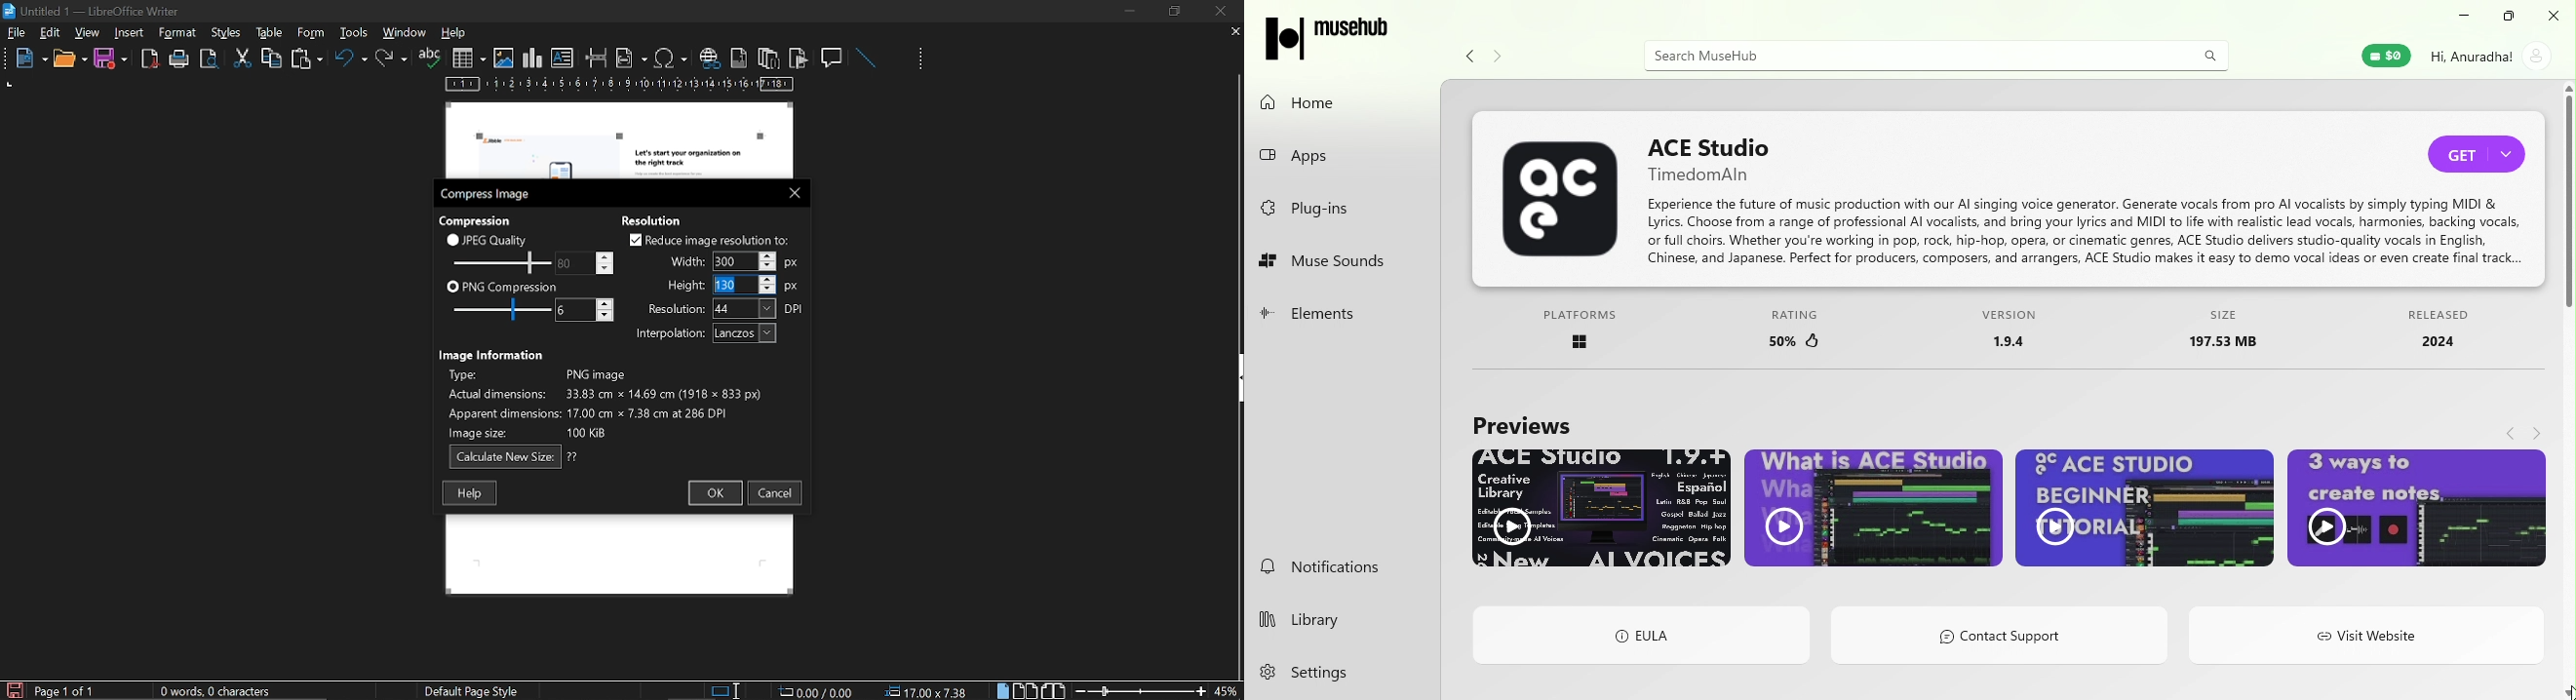 The width and height of the screenshot is (2576, 700). What do you see at coordinates (88, 32) in the screenshot?
I see `view` at bounding box center [88, 32].